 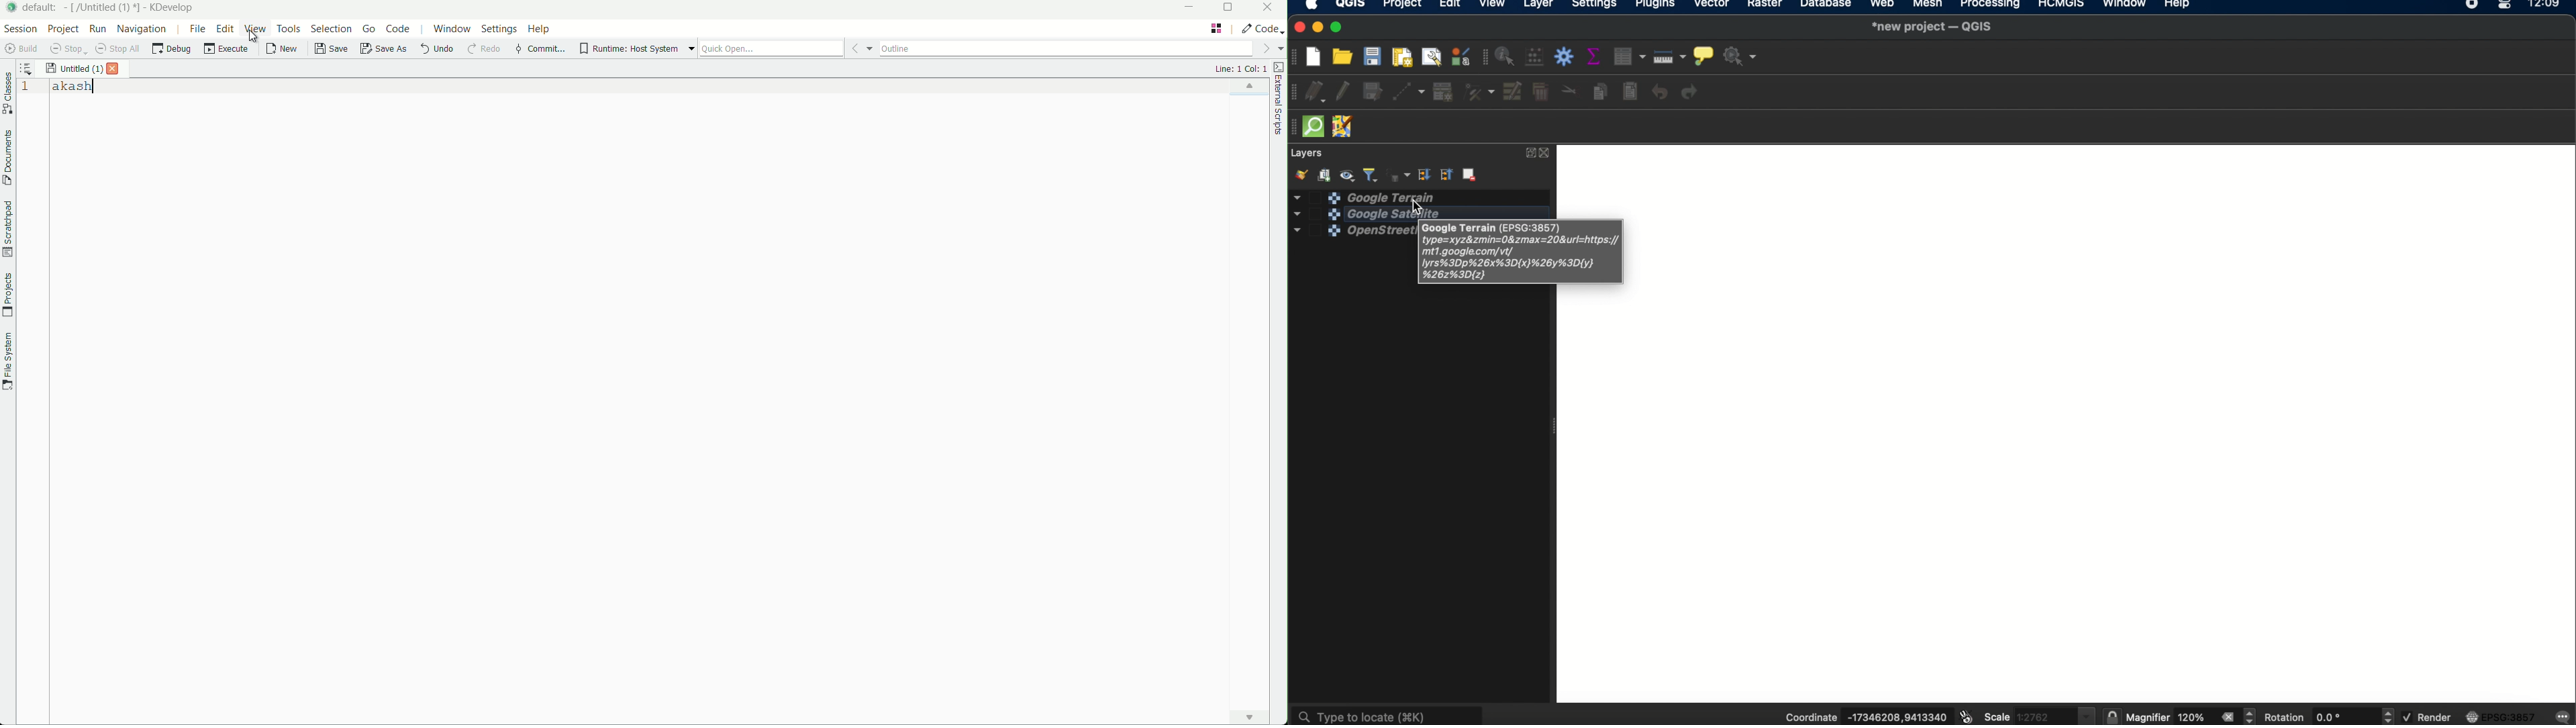 What do you see at coordinates (1965, 717) in the screenshot?
I see `toggle extents and mouse position display` at bounding box center [1965, 717].